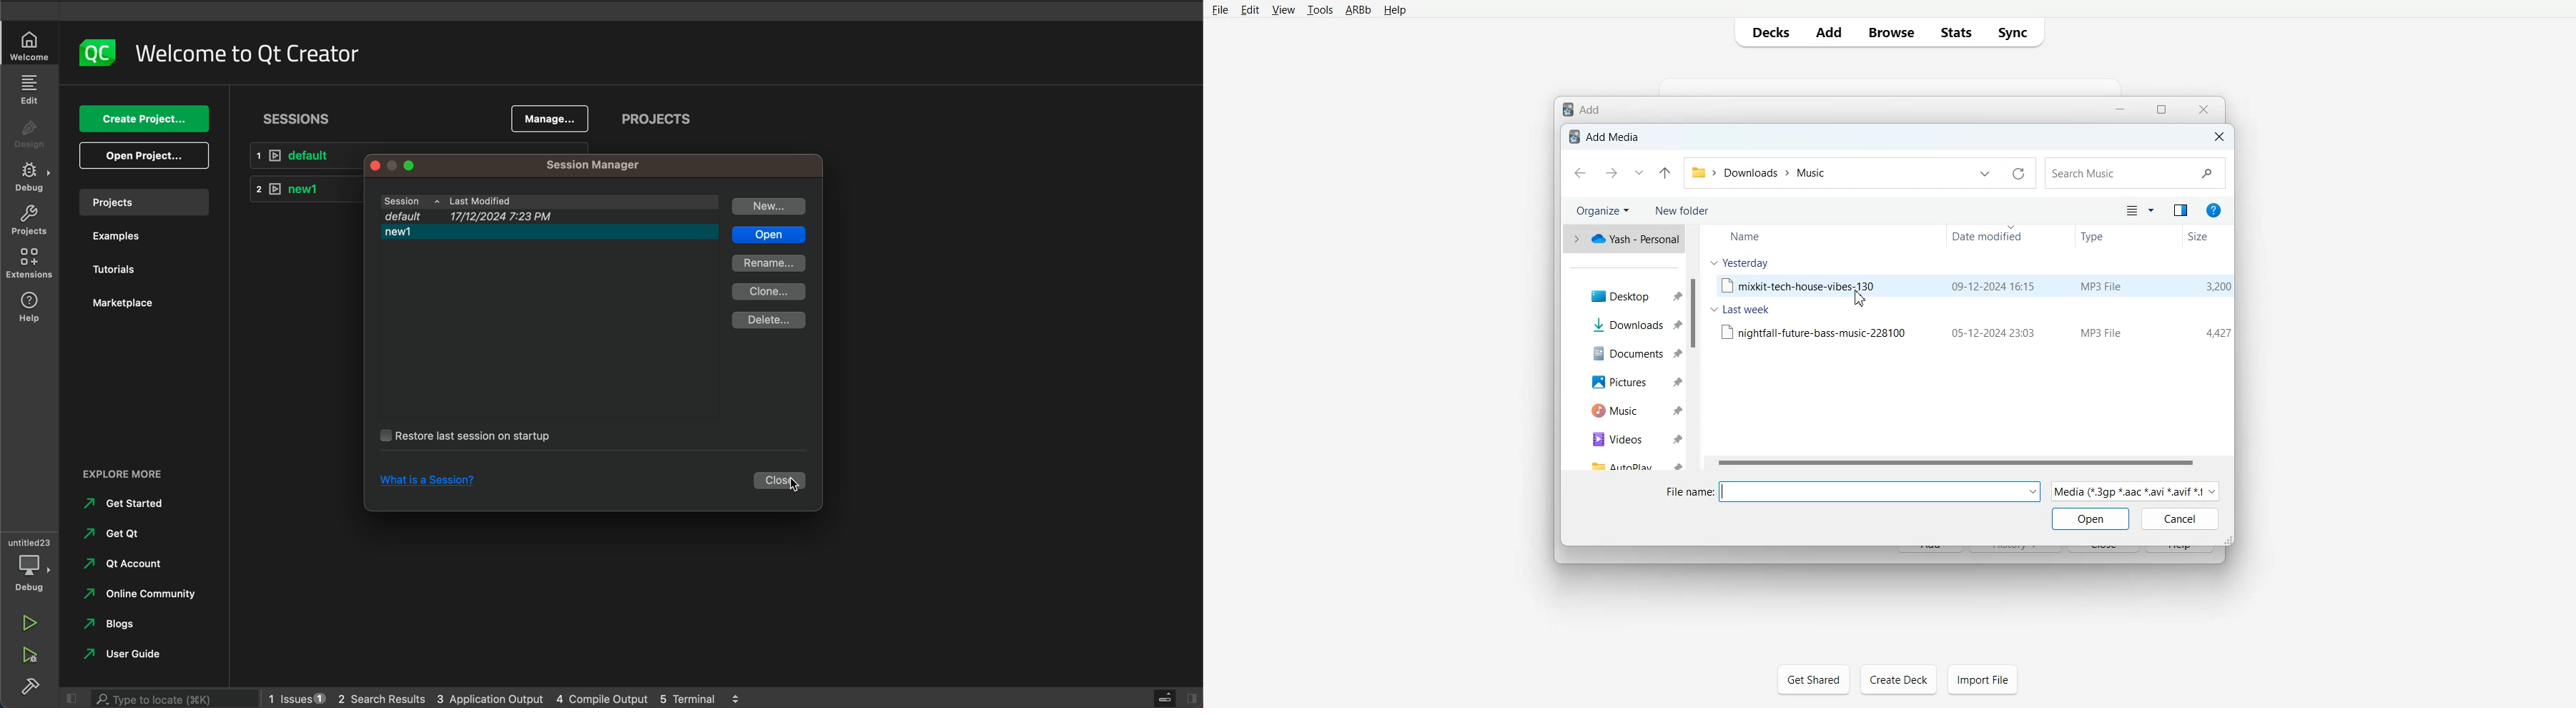 Image resolution: width=2576 pixels, height=728 pixels. I want to click on Create Deck, so click(1898, 679).